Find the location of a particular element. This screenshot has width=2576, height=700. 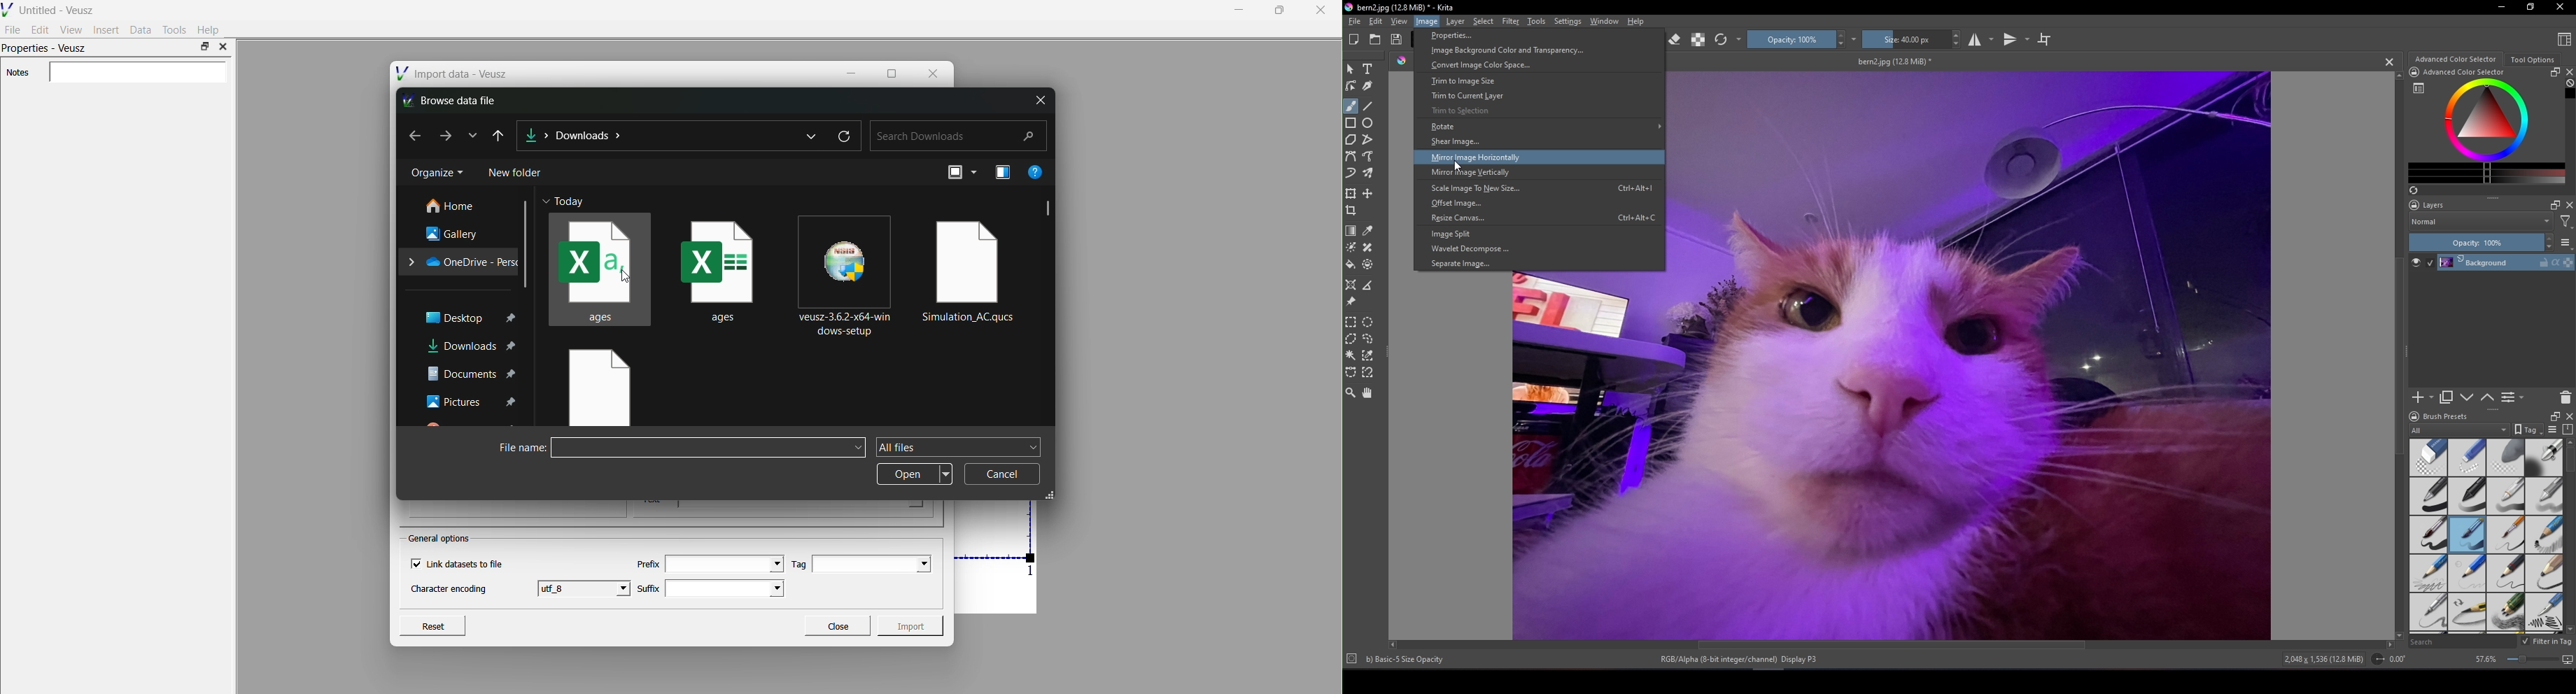

change view is located at coordinates (959, 172).